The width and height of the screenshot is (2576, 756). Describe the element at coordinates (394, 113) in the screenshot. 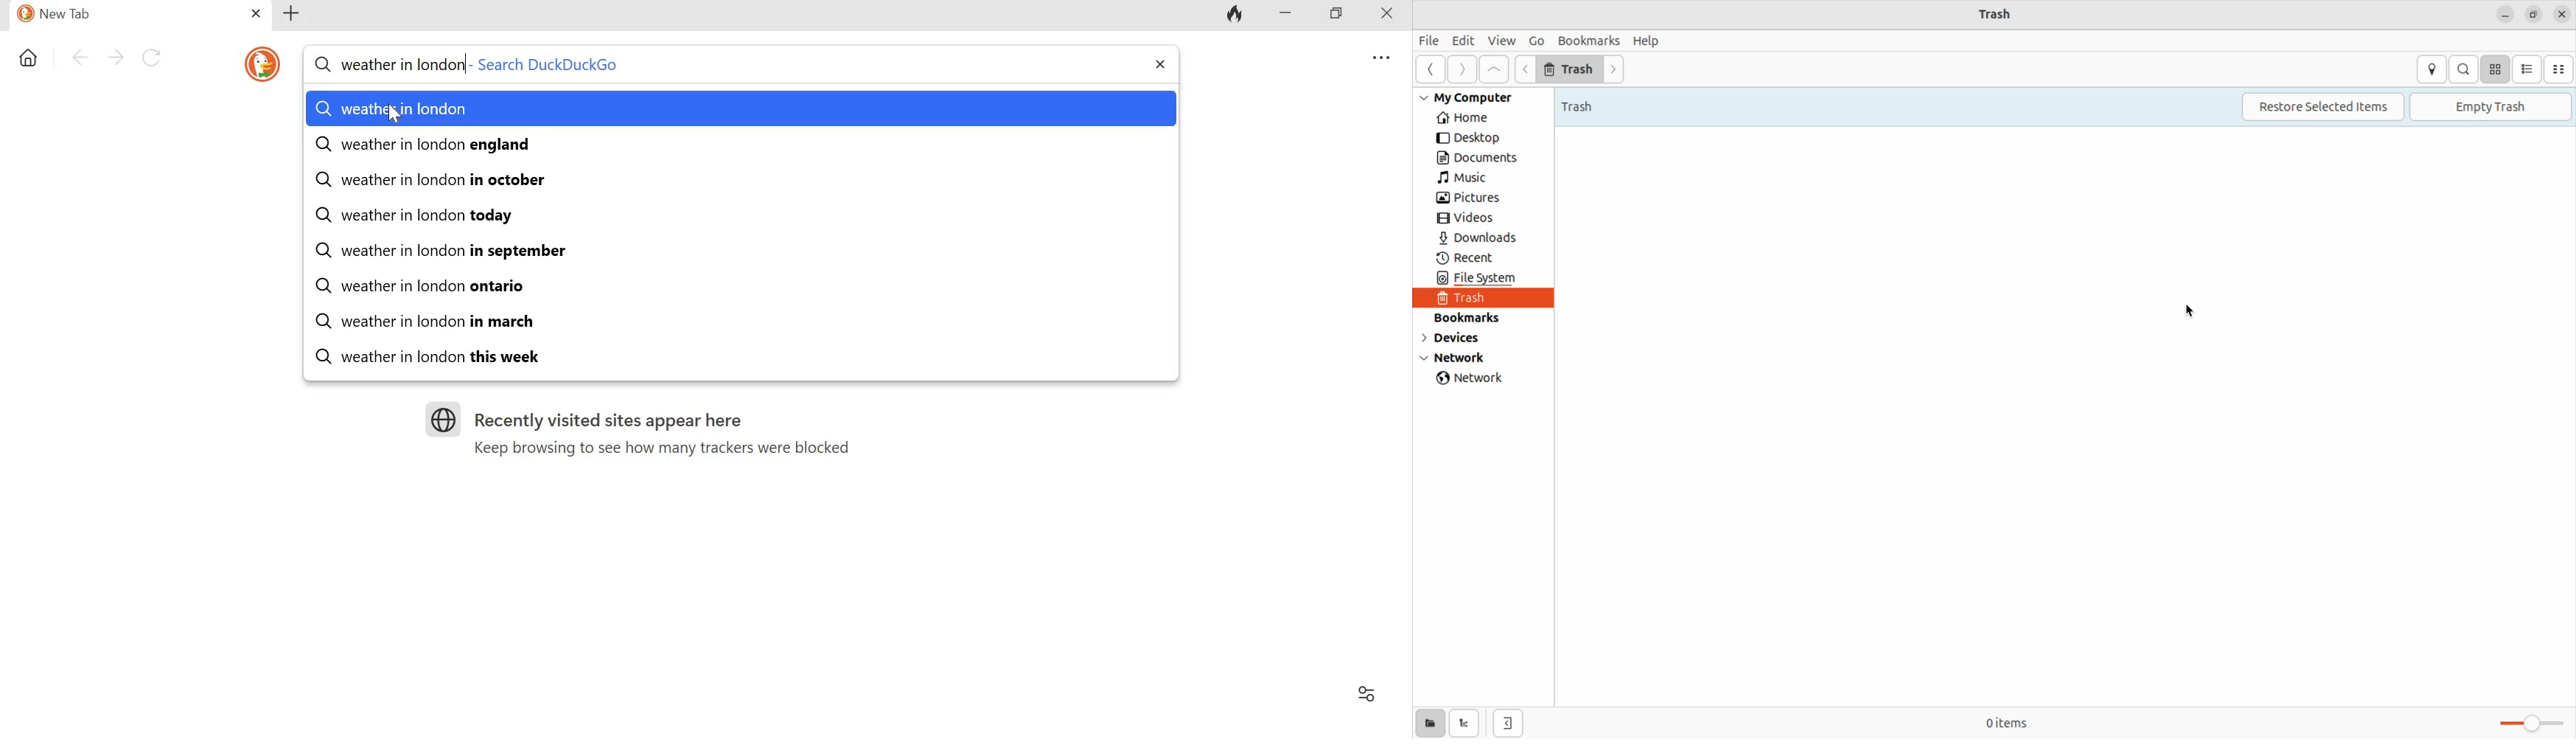

I see `Cursor` at that location.